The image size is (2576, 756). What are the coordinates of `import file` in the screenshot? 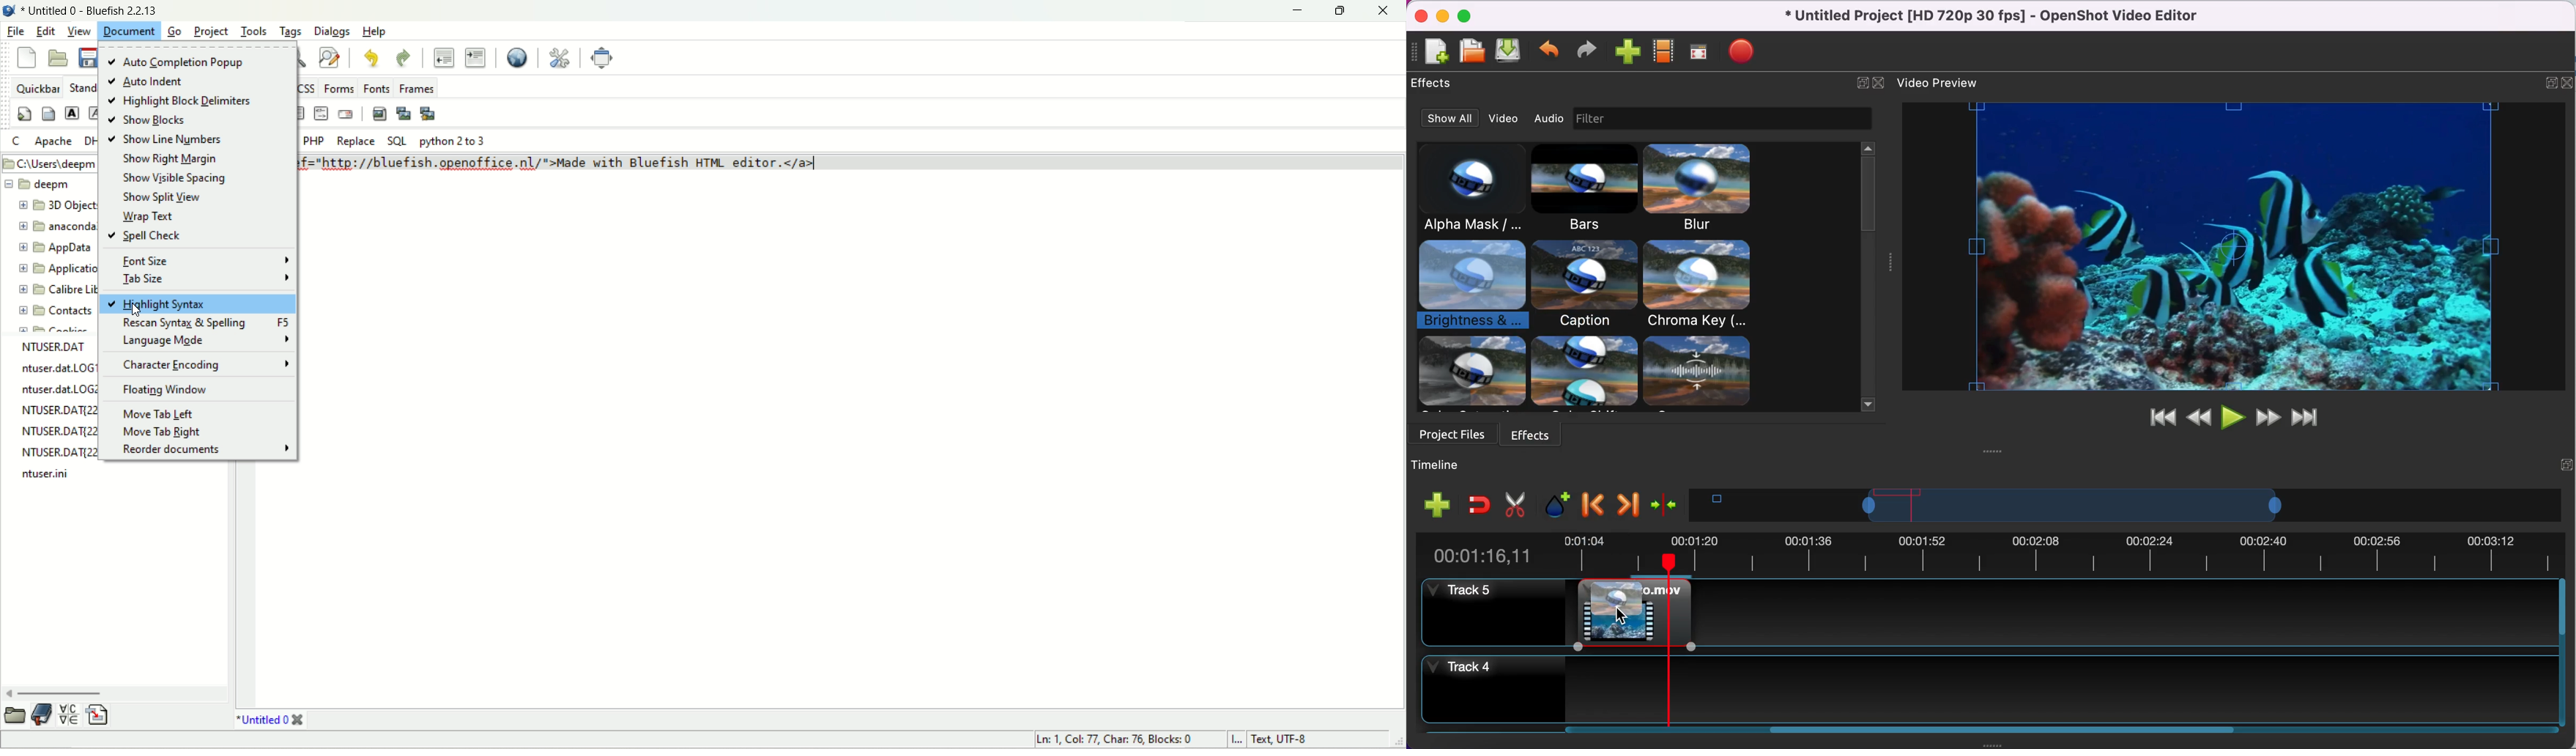 It's located at (1626, 53).